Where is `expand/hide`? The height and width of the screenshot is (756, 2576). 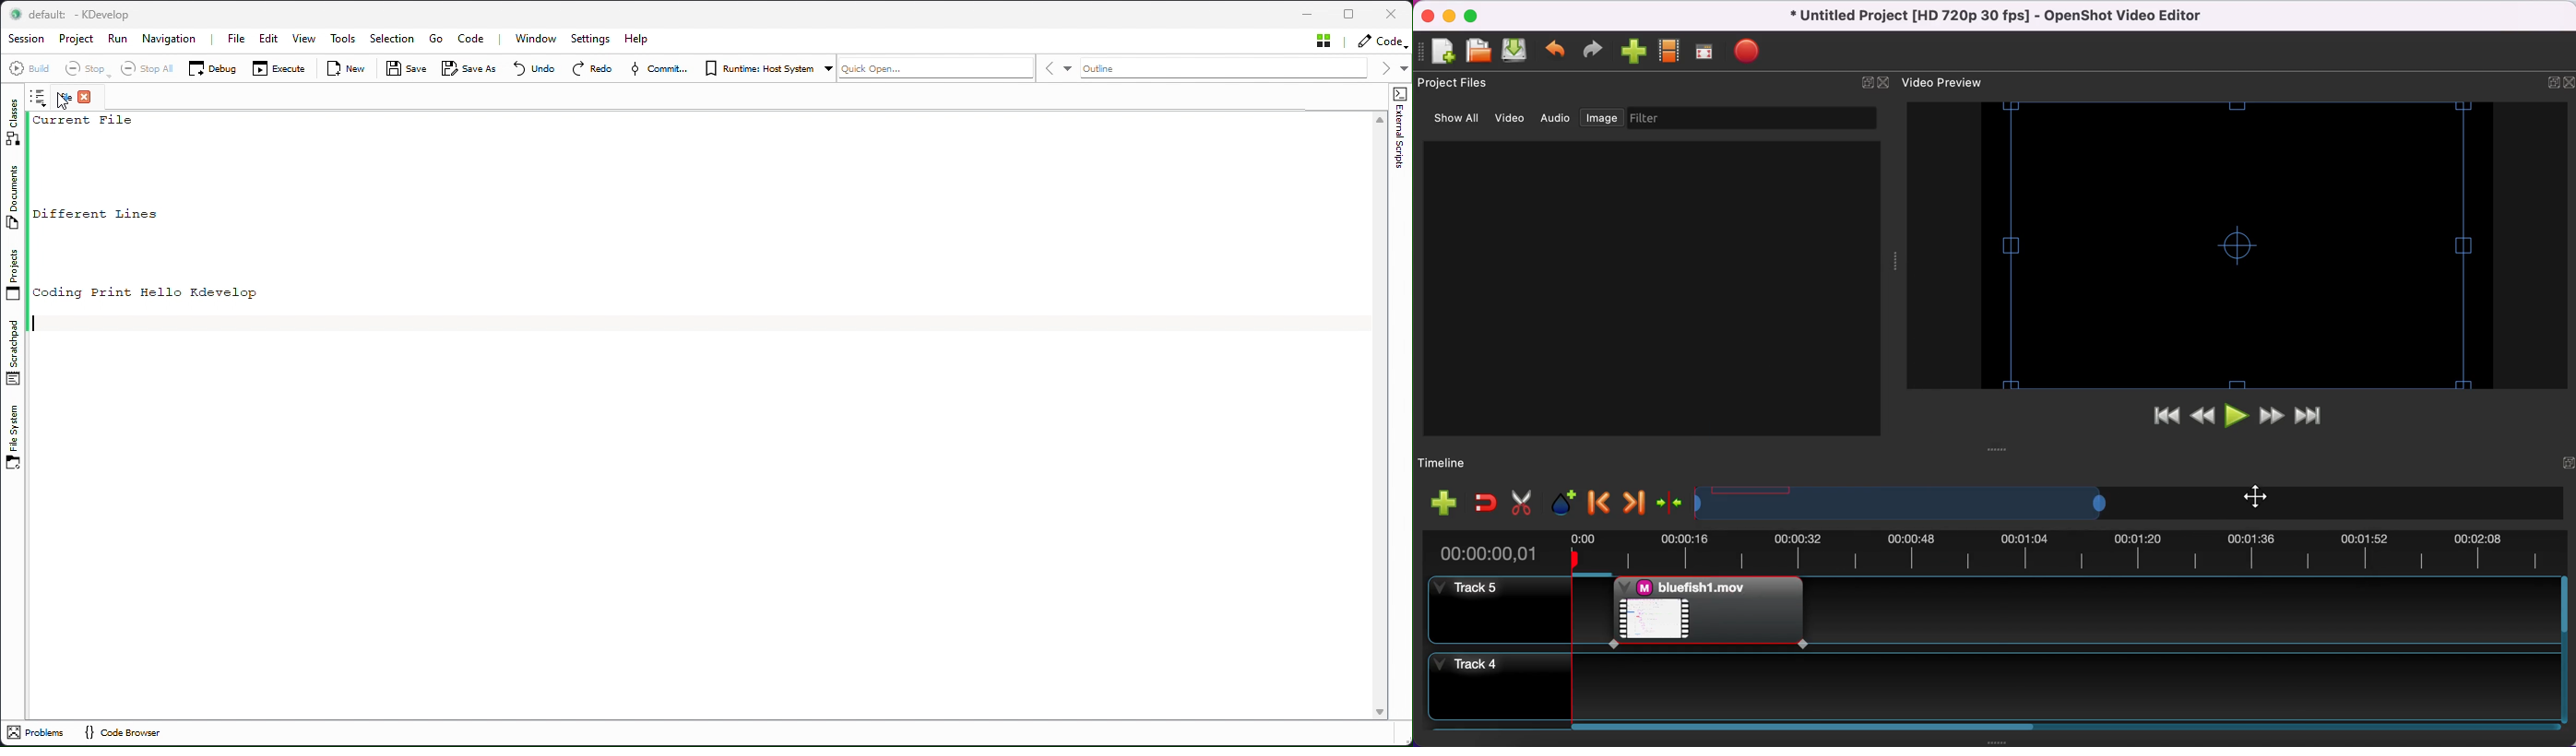 expand/hide is located at coordinates (2561, 464).